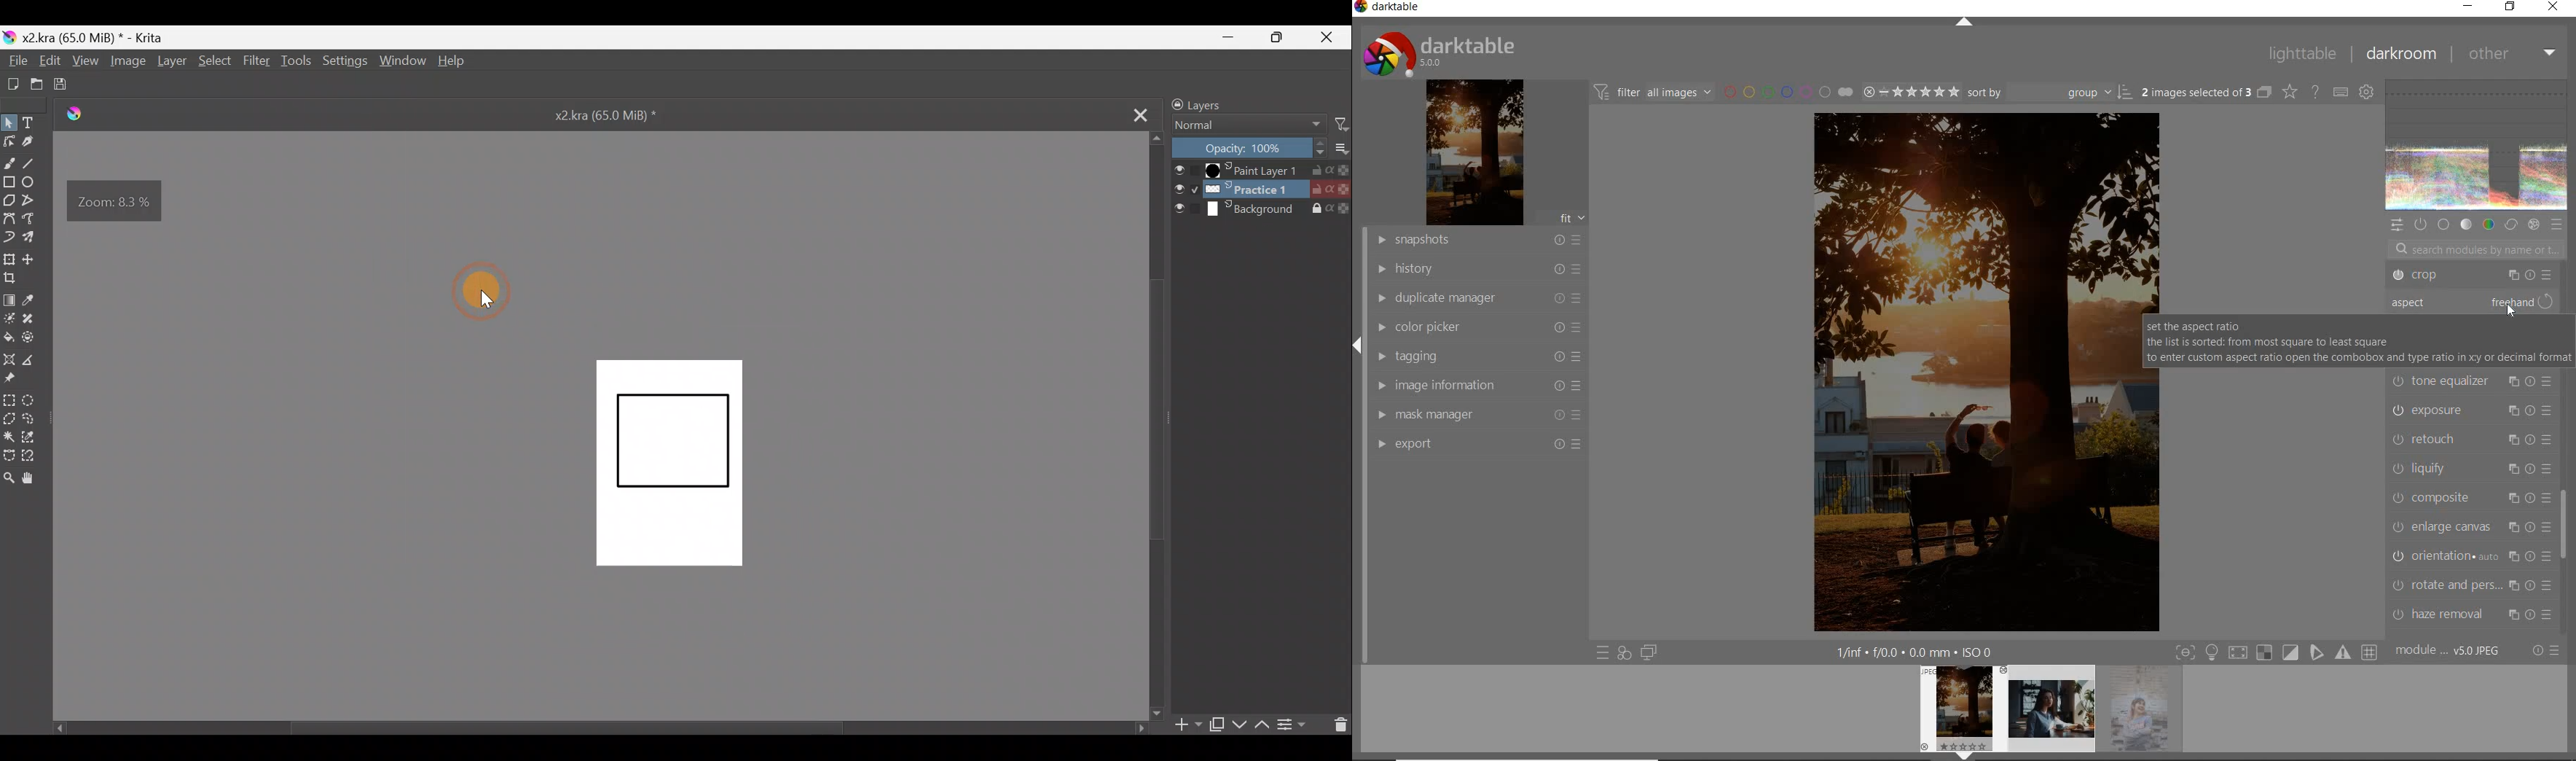  I want to click on snapshot, so click(1478, 241).